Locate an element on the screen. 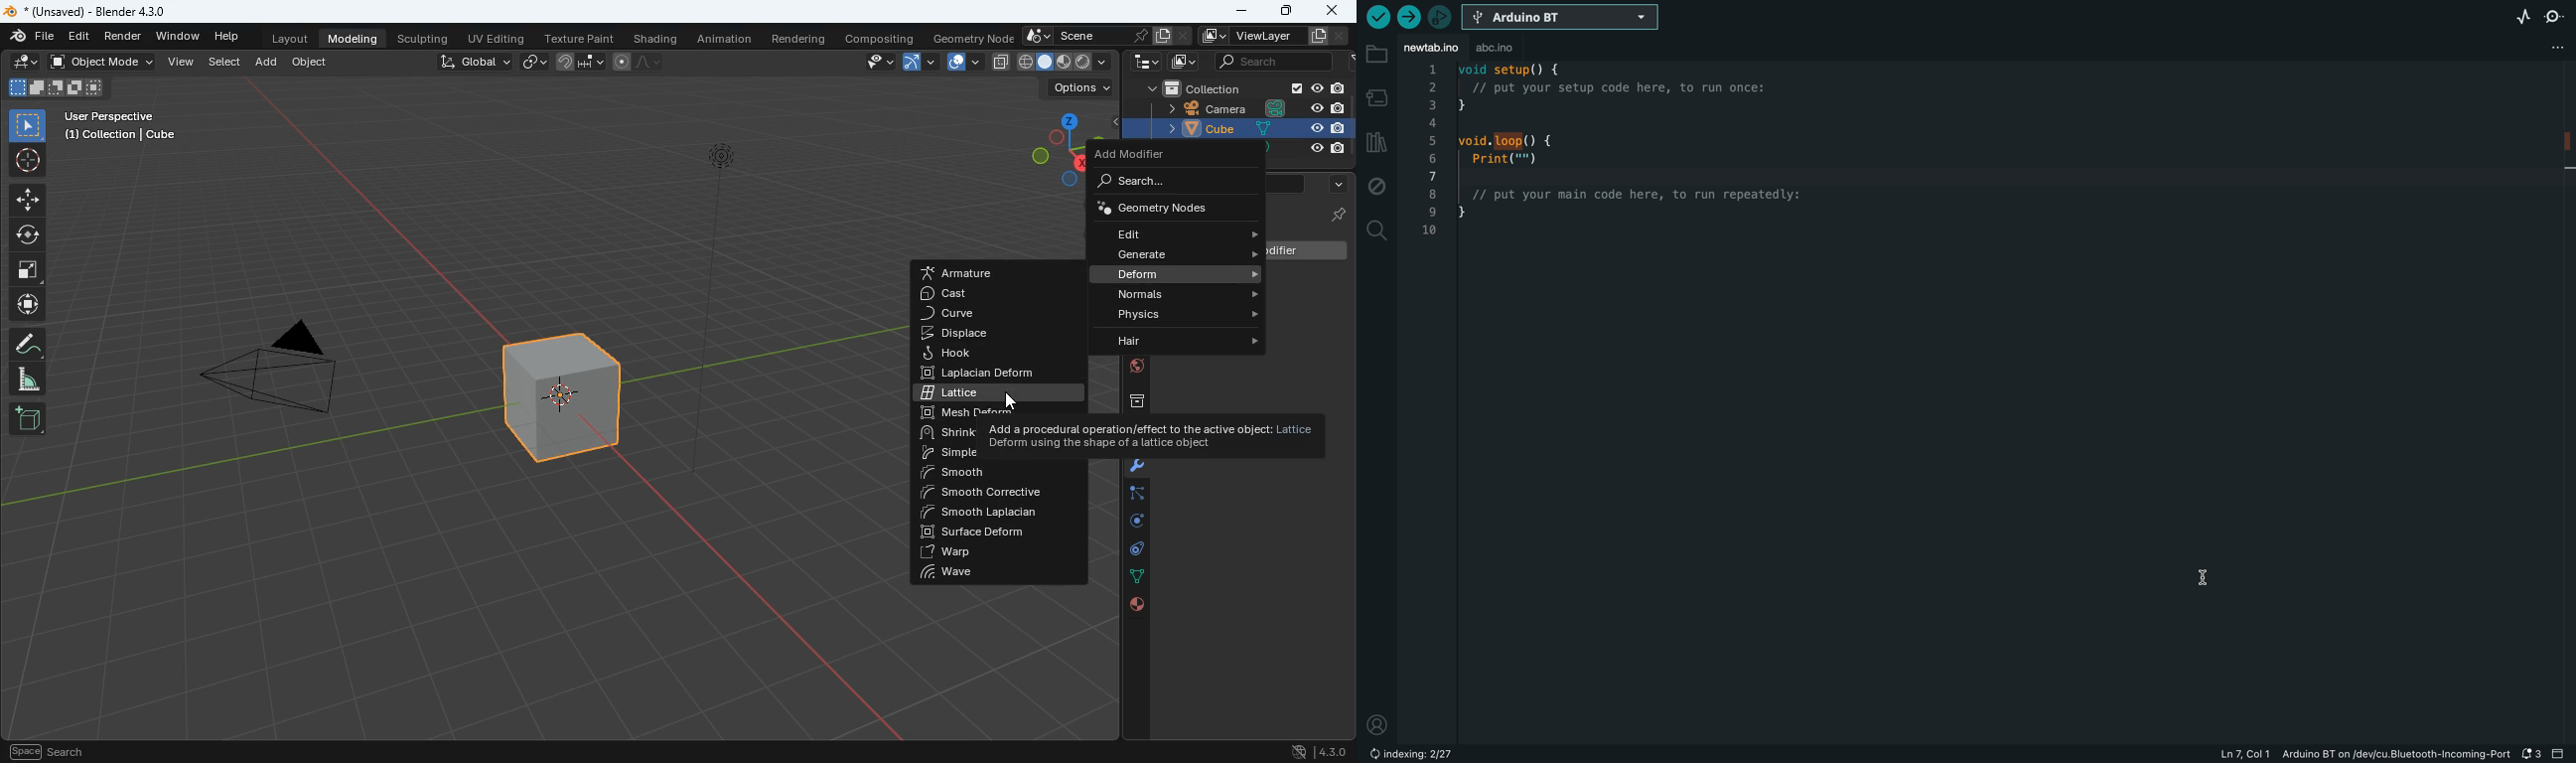 The height and width of the screenshot is (784, 2576). geometry node is located at coordinates (975, 38).